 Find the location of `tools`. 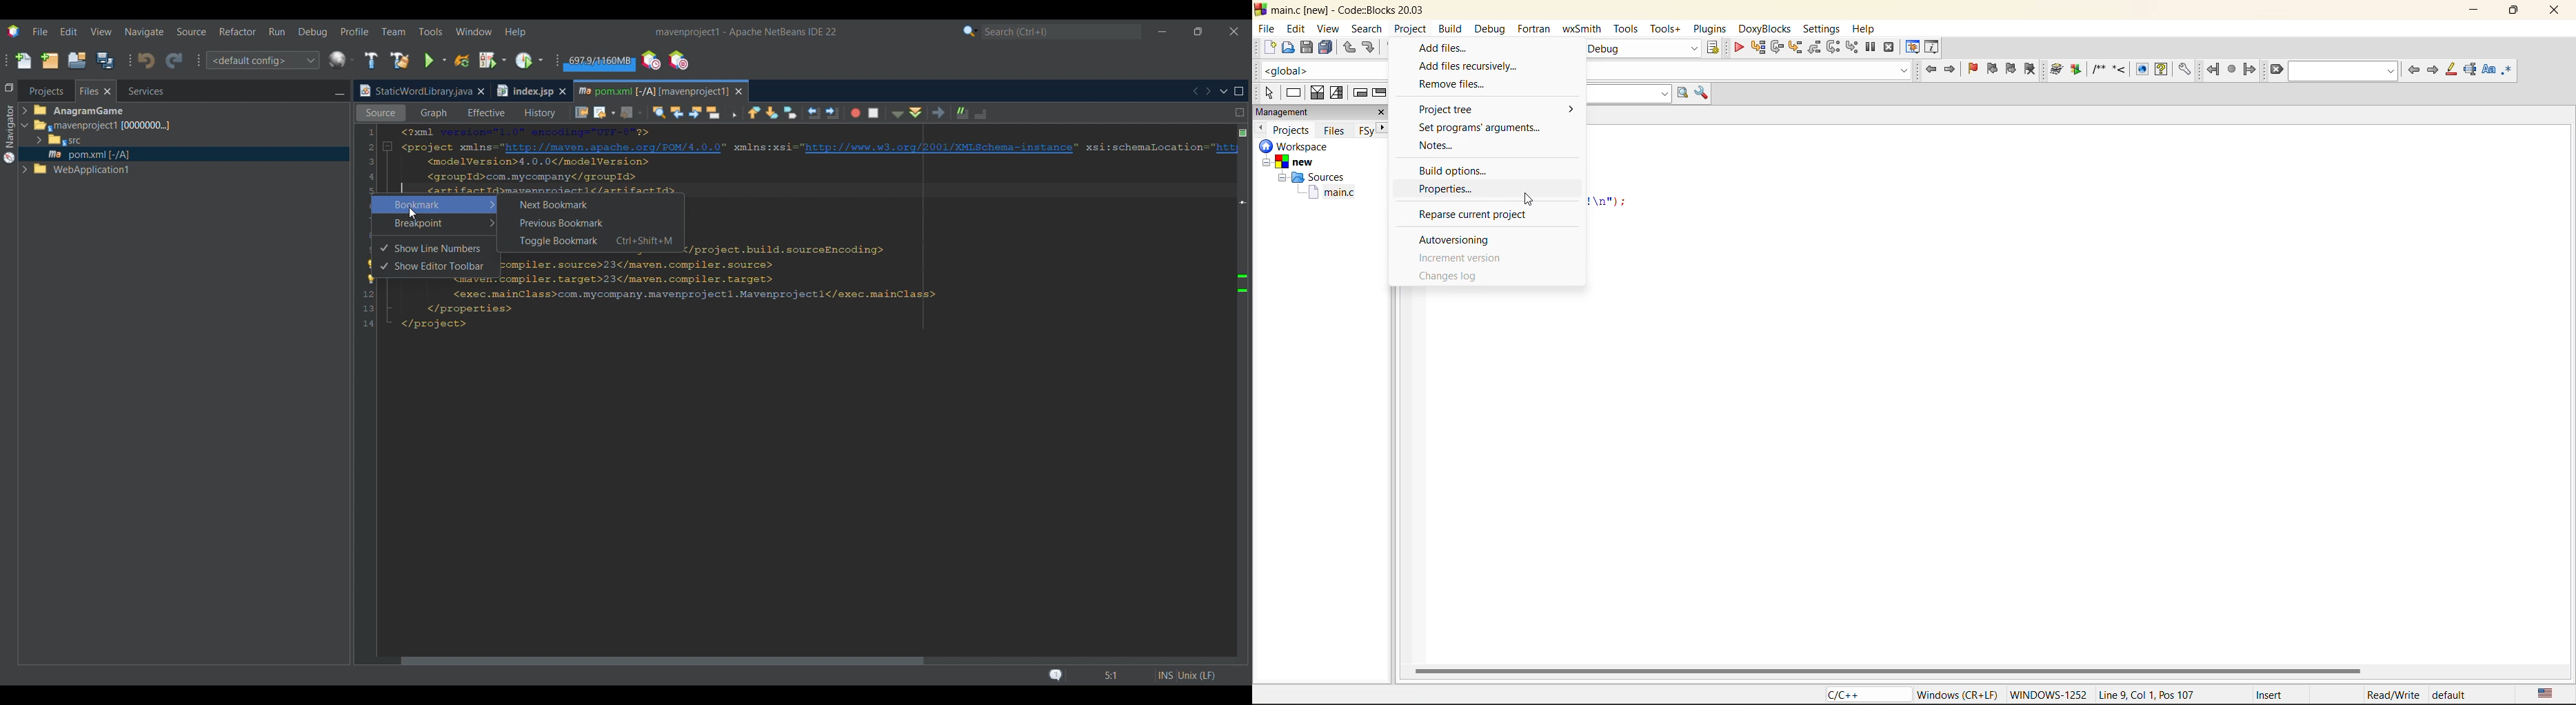

tools is located at coordinates (1668, 28).